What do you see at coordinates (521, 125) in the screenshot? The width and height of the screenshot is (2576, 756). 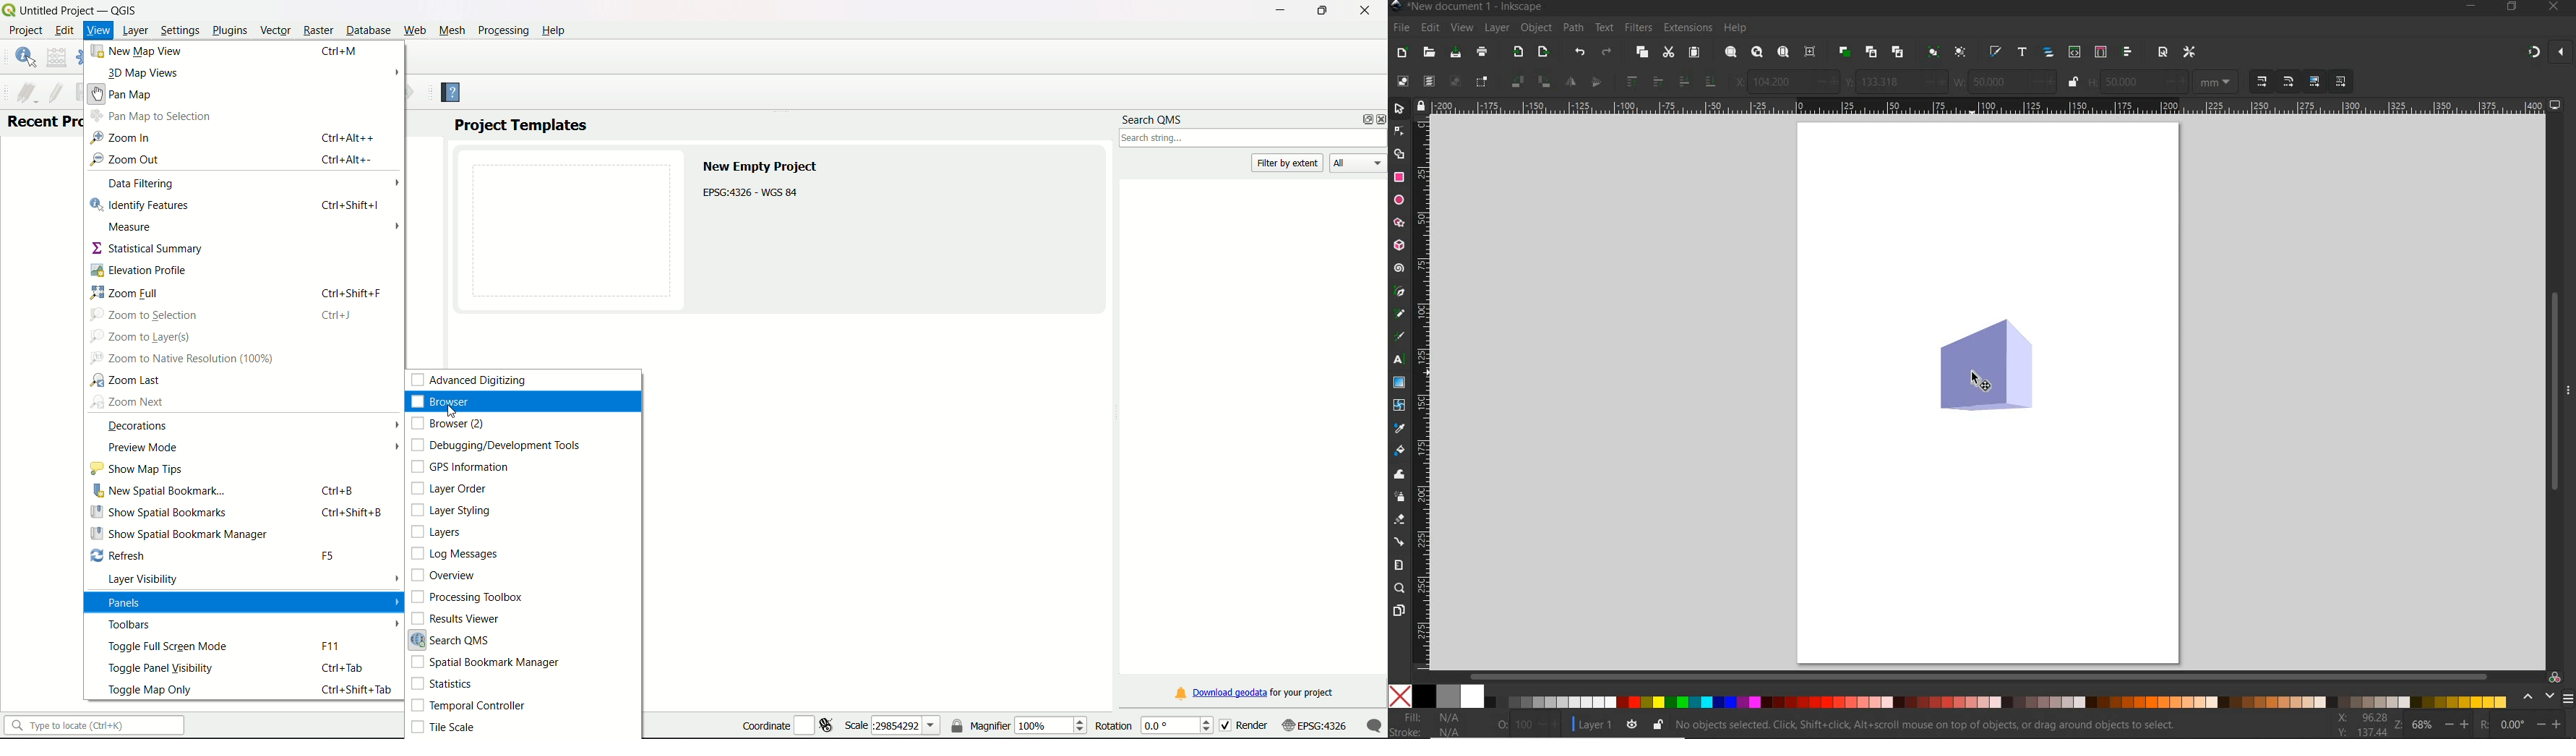 I see `project templates` at bounding box center [521, 125].